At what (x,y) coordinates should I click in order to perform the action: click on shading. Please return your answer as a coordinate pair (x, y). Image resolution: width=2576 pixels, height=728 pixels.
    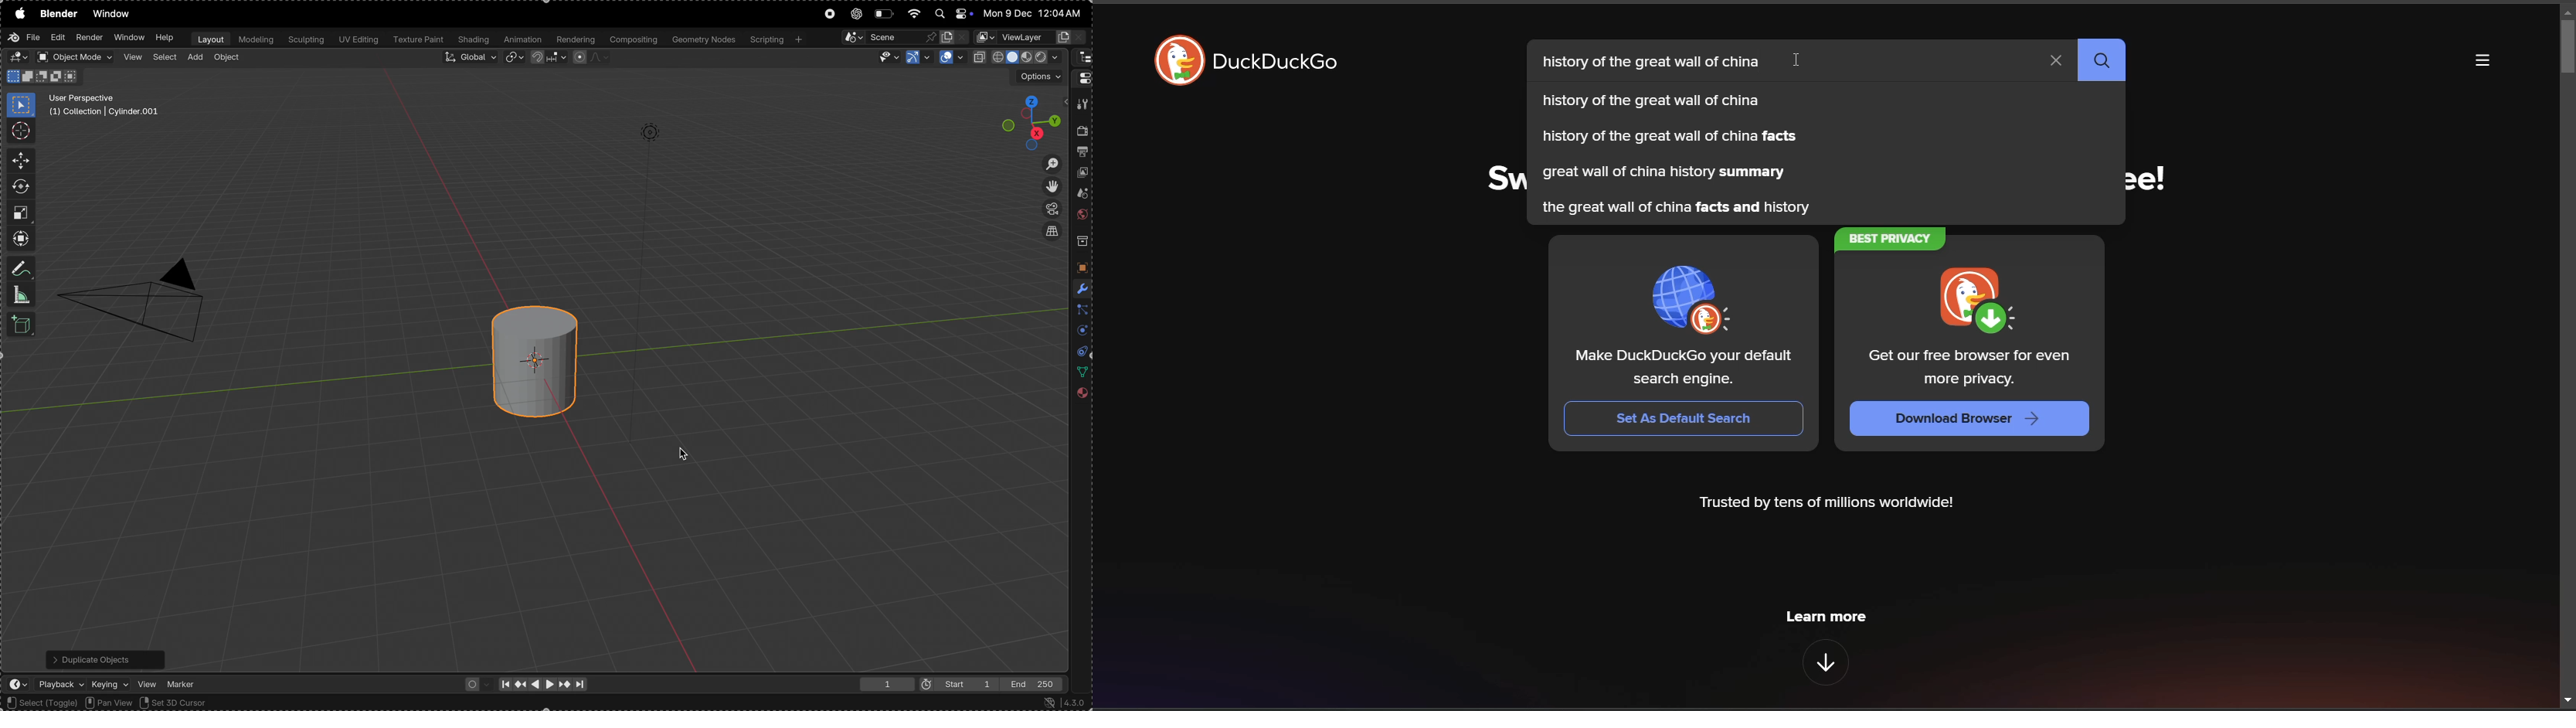
    Looking at the image, I should click on (474, 40).